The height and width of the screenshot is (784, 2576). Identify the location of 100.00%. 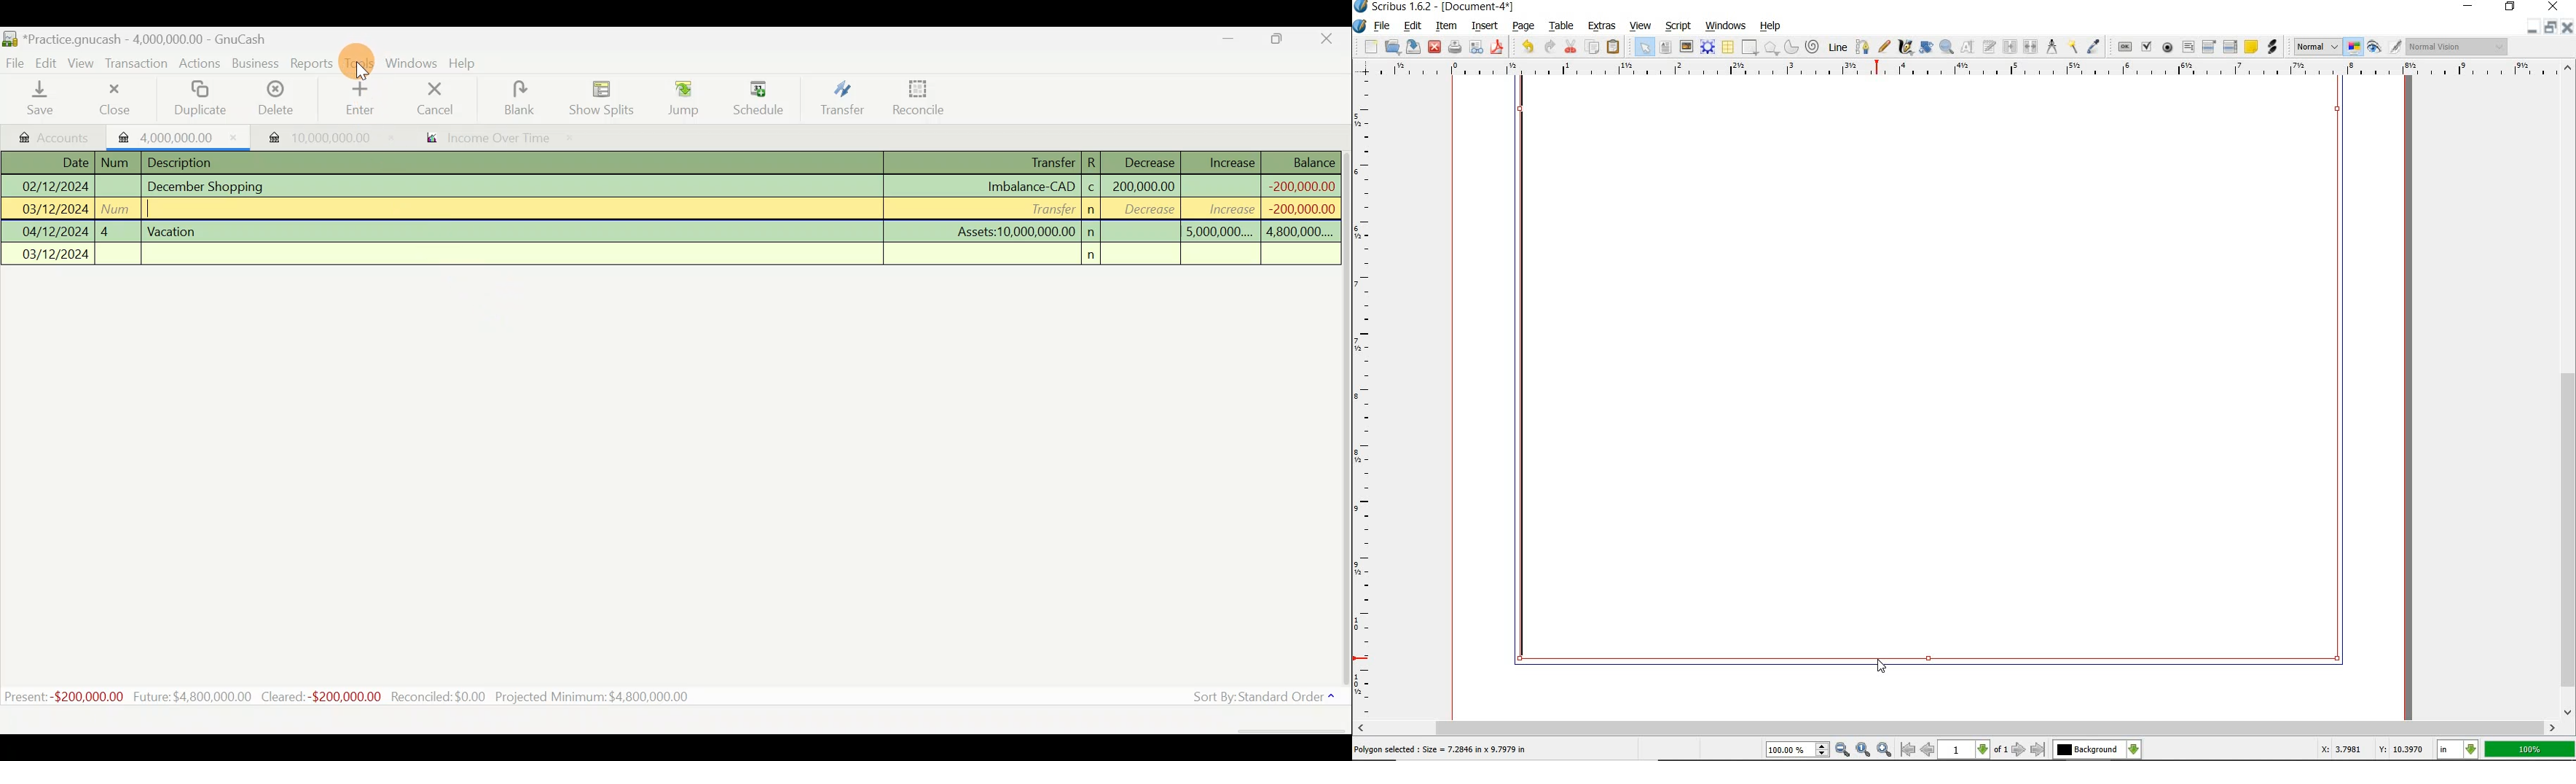
(1799, 751).